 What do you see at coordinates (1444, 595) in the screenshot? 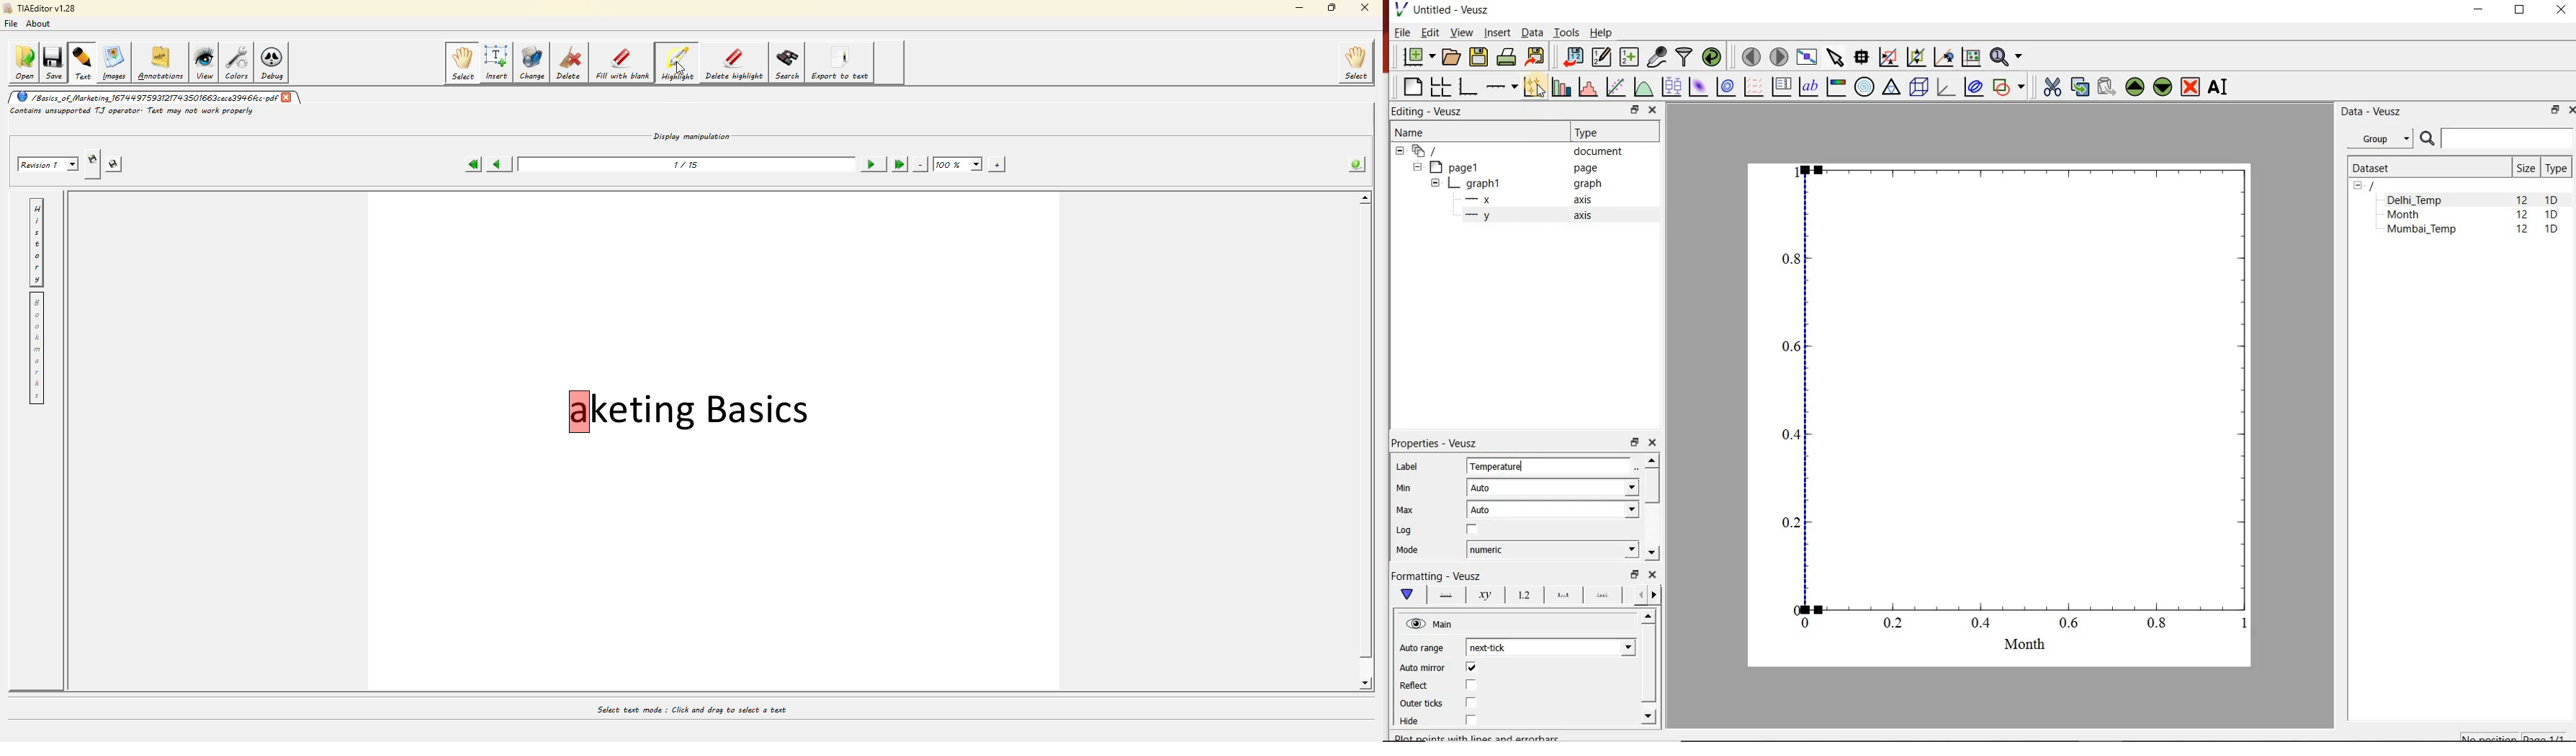
I see `Axis line` at bounding box center [1444, 595].